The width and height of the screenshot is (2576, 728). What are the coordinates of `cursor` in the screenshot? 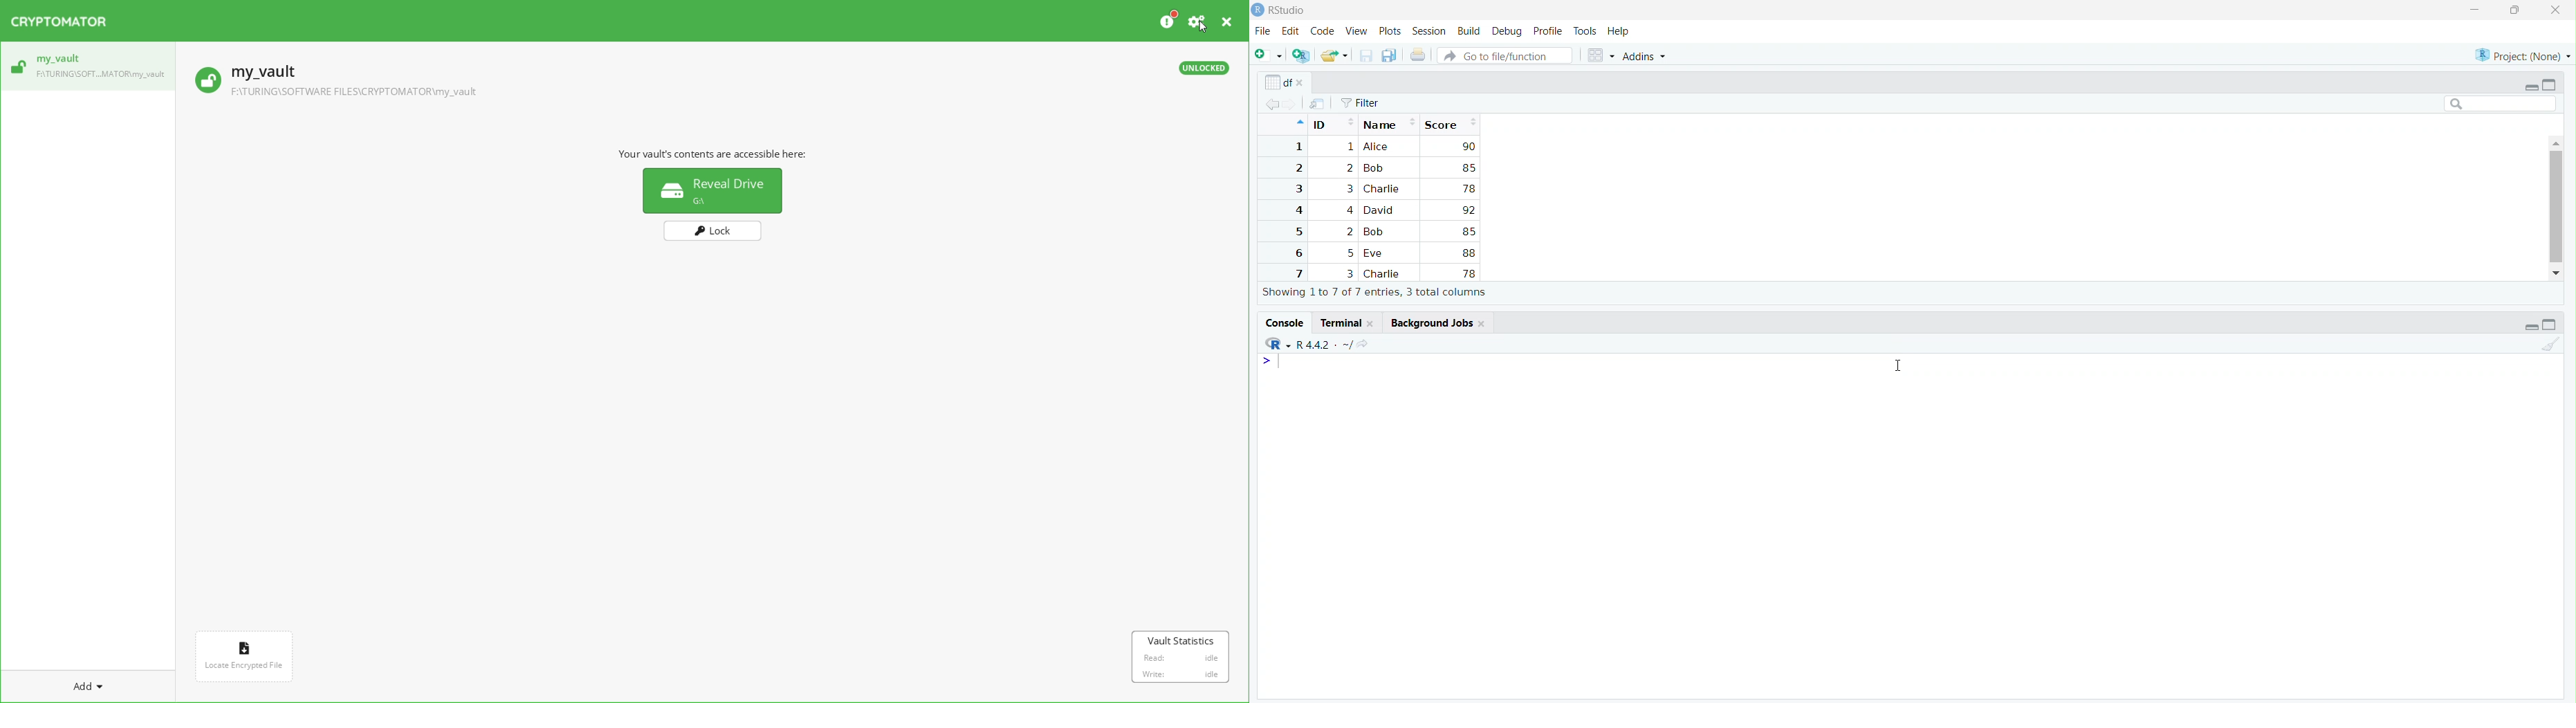 It's located at (1895, 367).